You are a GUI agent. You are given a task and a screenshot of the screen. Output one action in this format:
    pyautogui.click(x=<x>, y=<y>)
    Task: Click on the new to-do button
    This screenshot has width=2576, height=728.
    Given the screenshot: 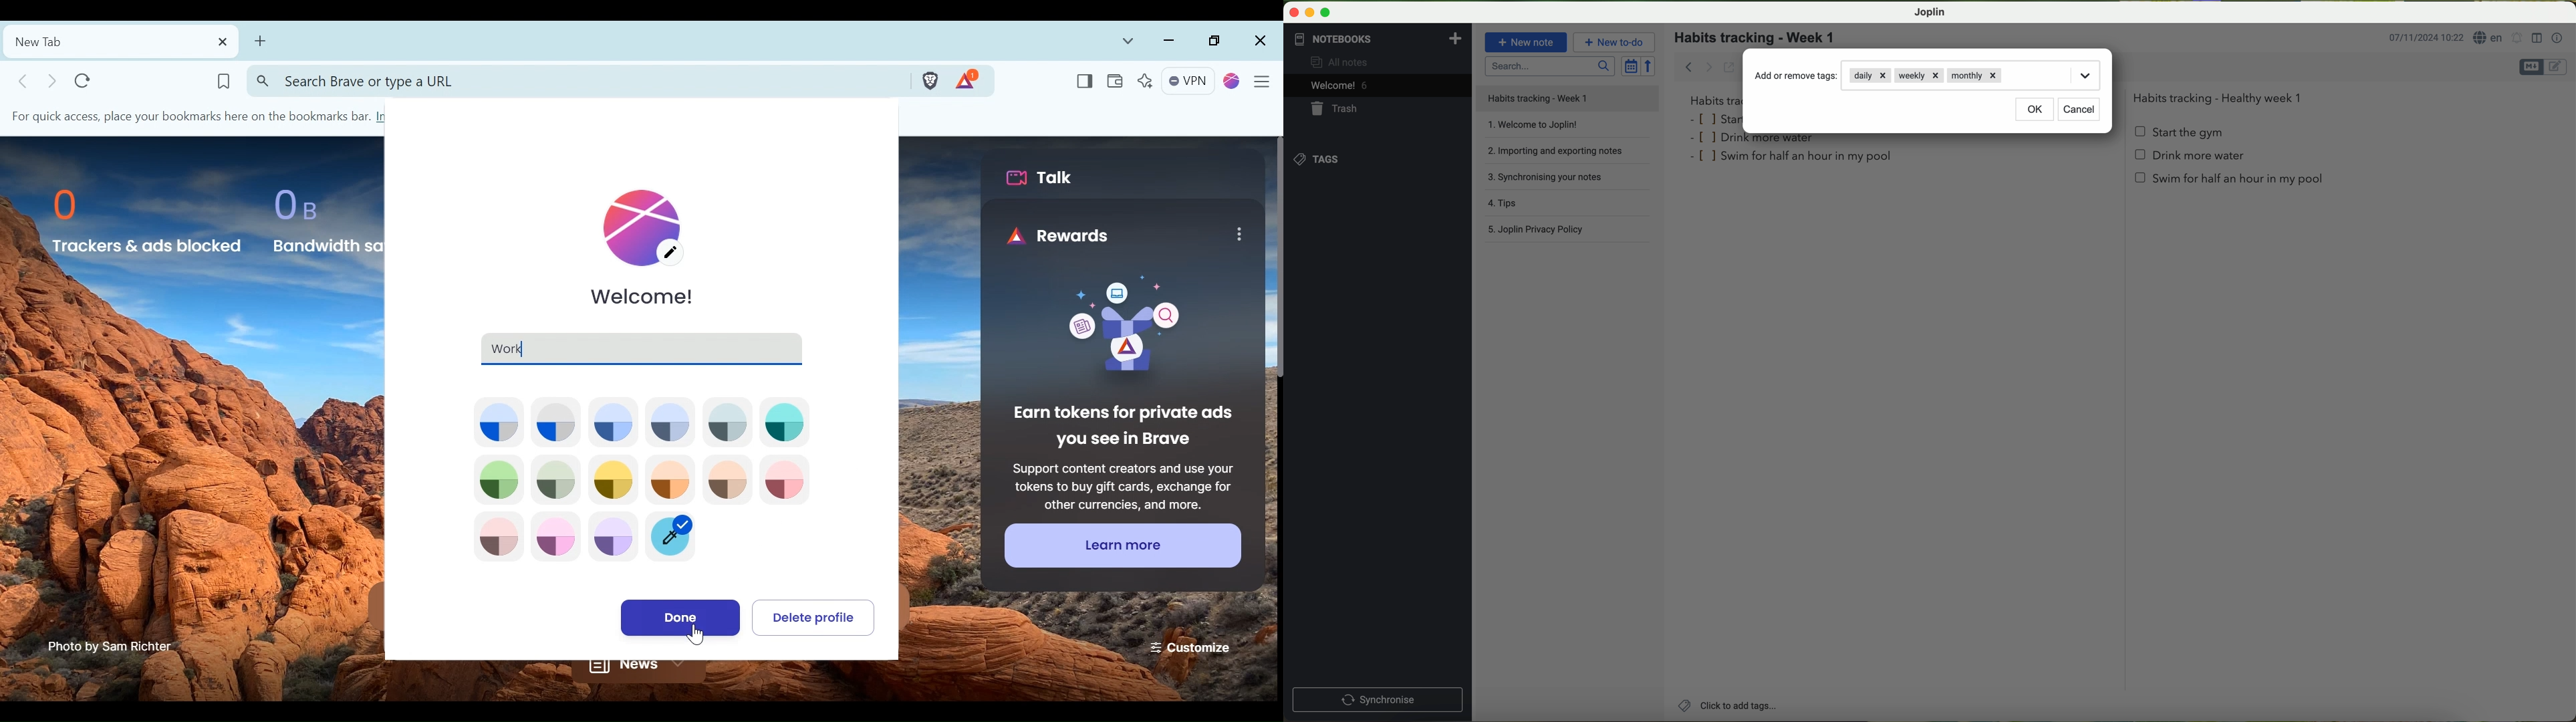 What is the action you would take?
    pyautogui.click(x=1614, y=42)
    